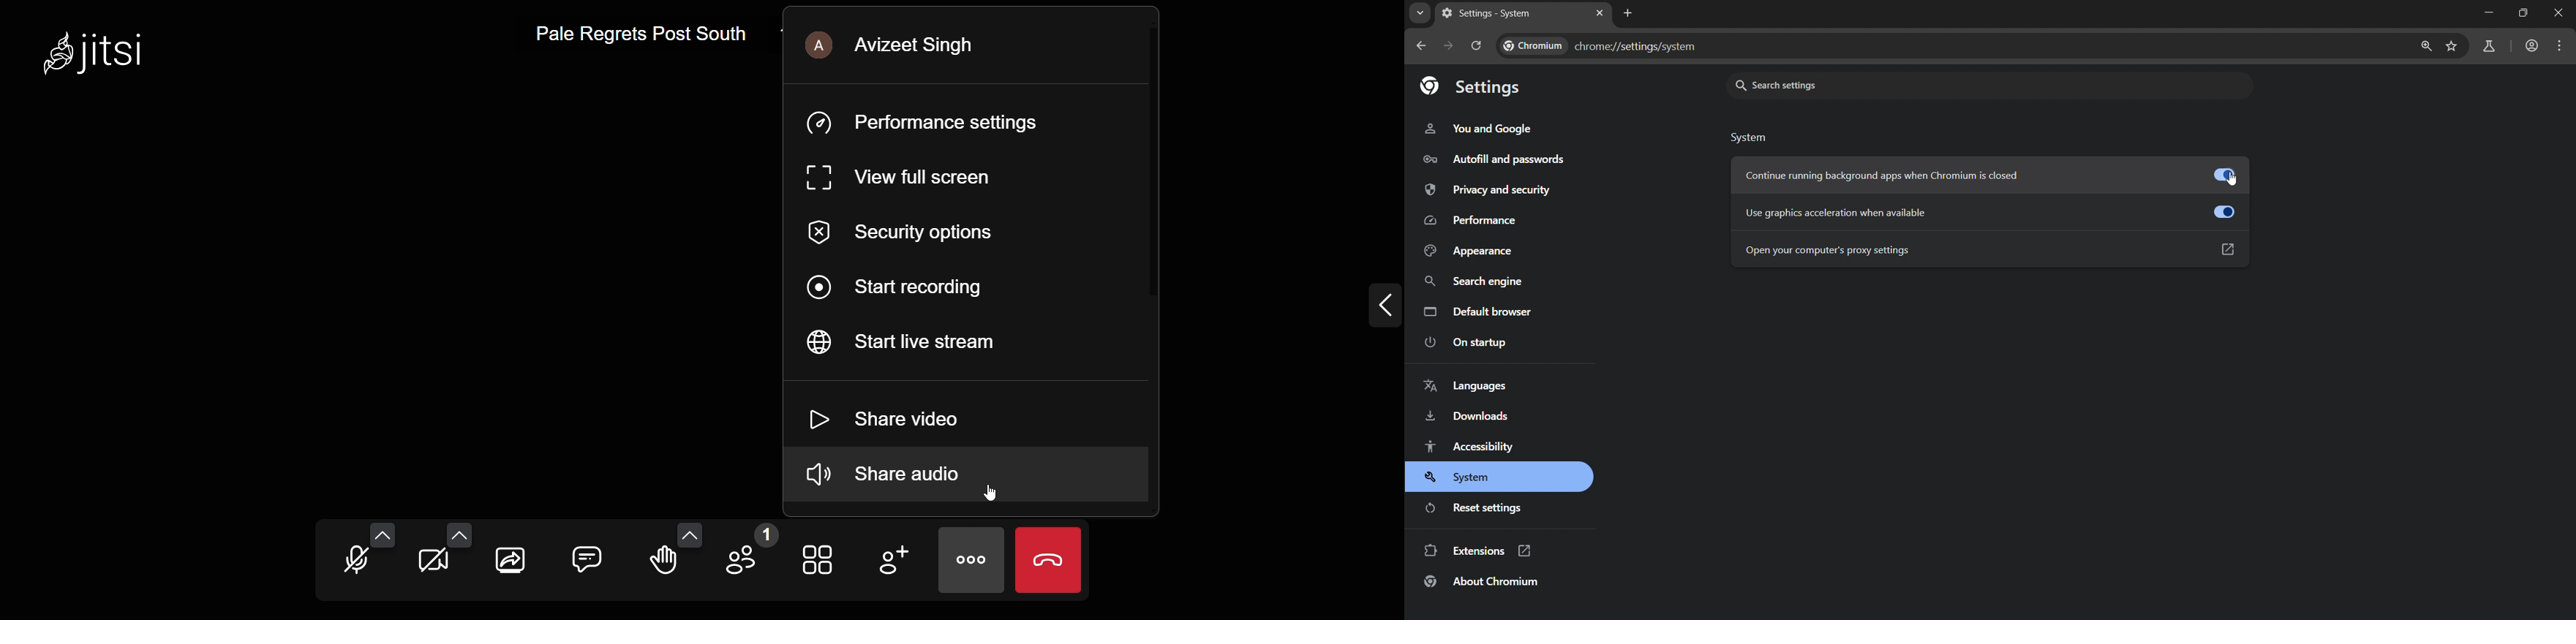 The height and width of the screenshot is (644, 2576). What do you see at coordinates (1480, 508) in the screenshot?
I see `reset settings` at bounding box center [1480, 508].